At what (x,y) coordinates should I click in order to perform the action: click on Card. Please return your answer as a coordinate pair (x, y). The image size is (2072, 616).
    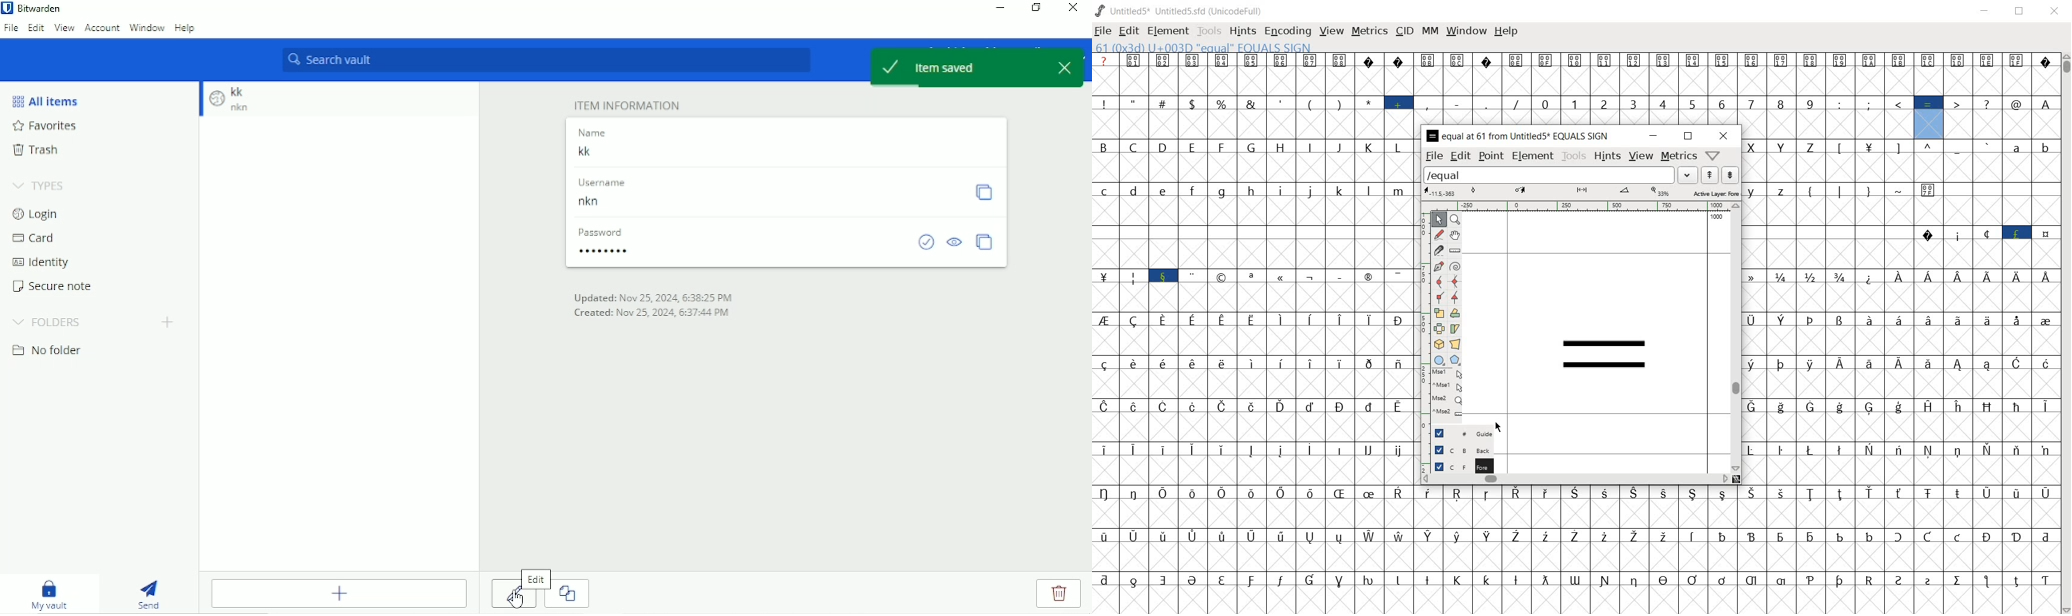
    Looking at the image, I should click on (34, 239).